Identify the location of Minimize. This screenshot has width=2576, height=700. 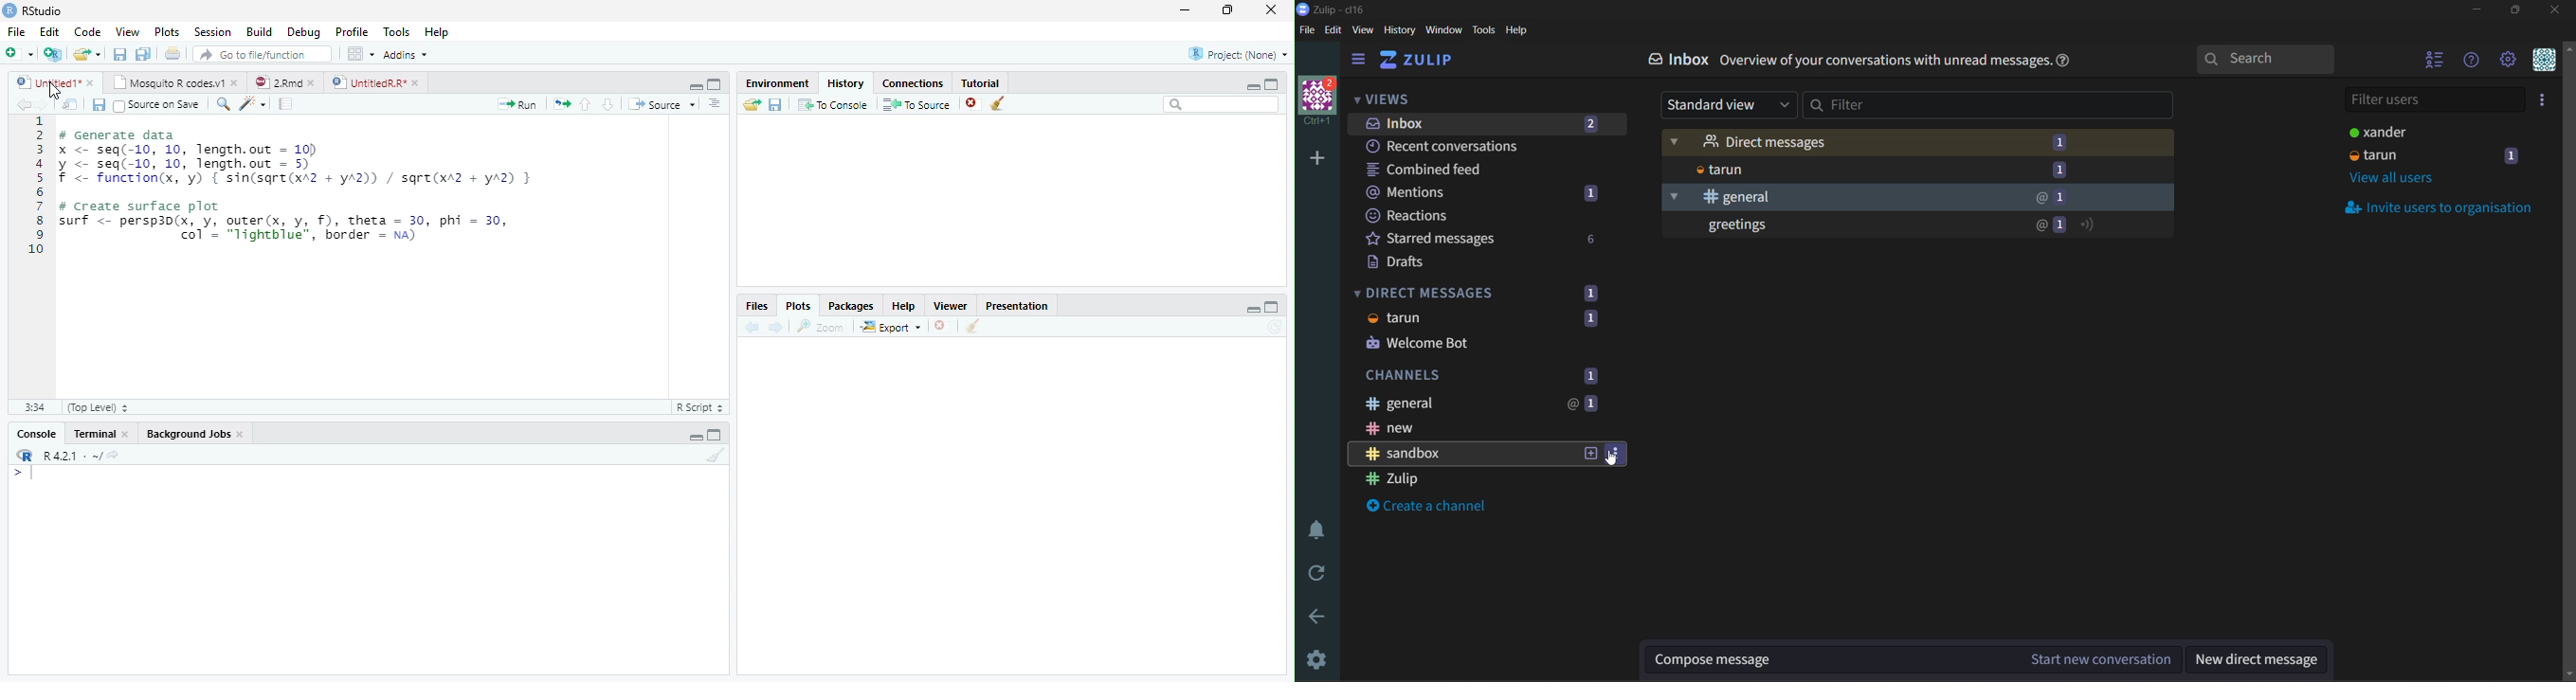
(694, 86).